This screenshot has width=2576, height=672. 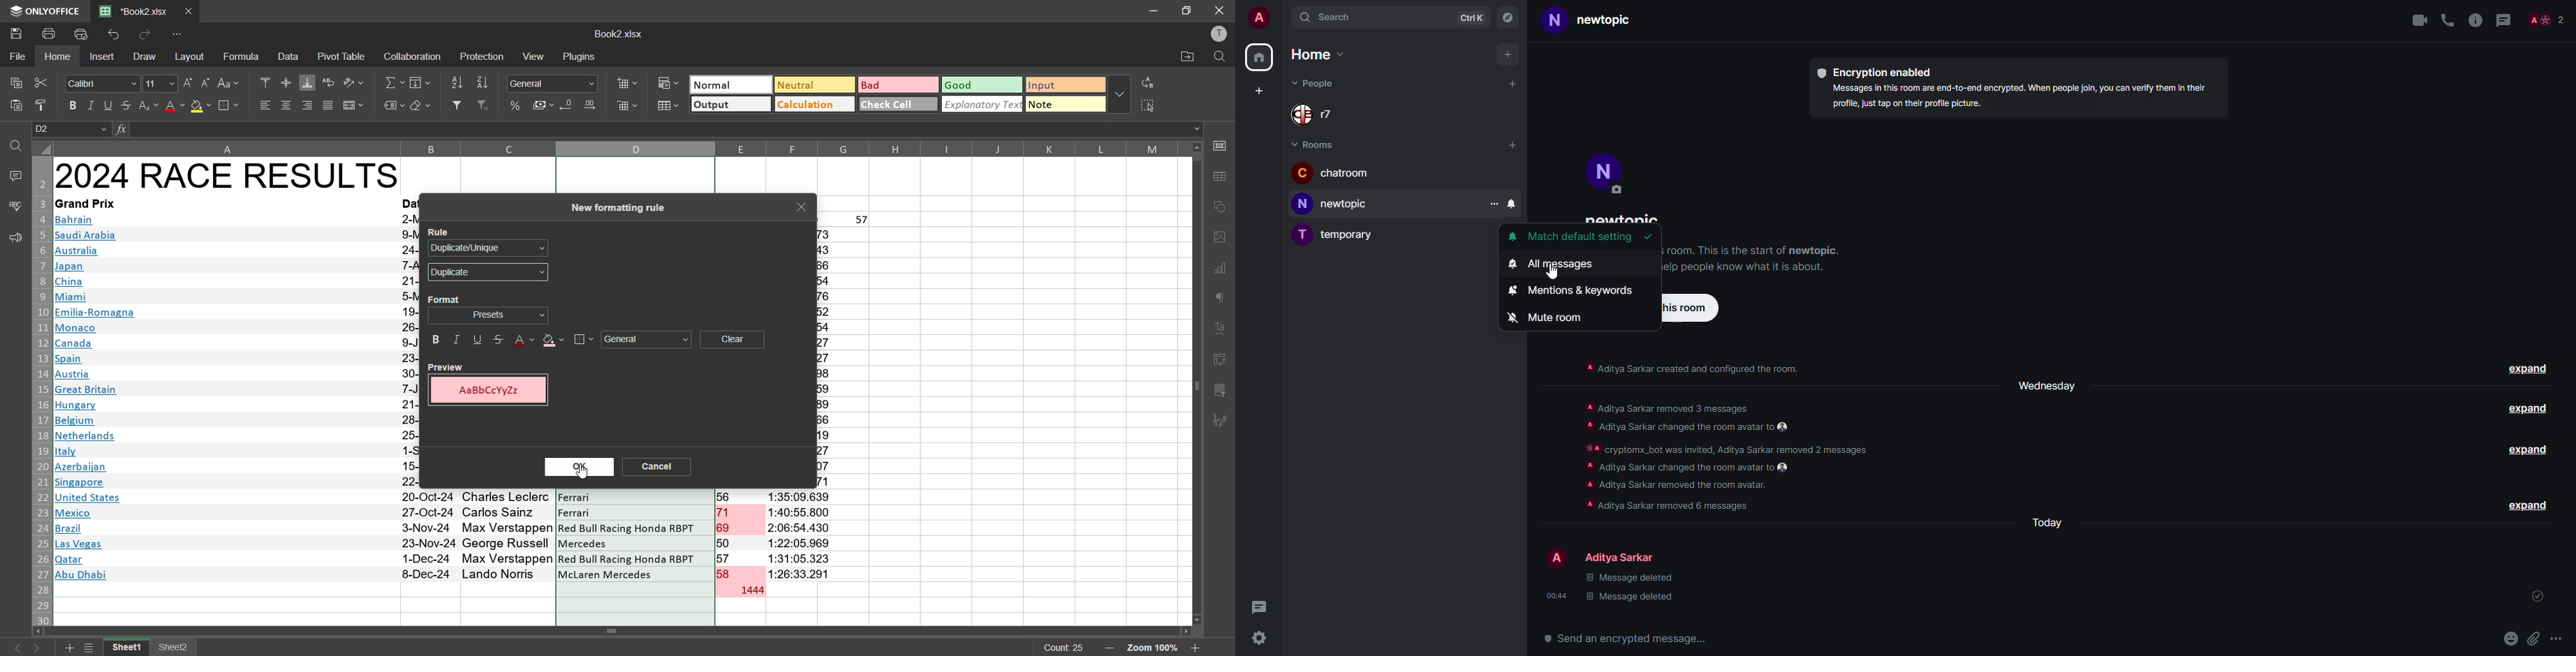 What do you see at coordinates (2556, 639) in the screenshot?
I see `more` at bounding box center [2556, 639].